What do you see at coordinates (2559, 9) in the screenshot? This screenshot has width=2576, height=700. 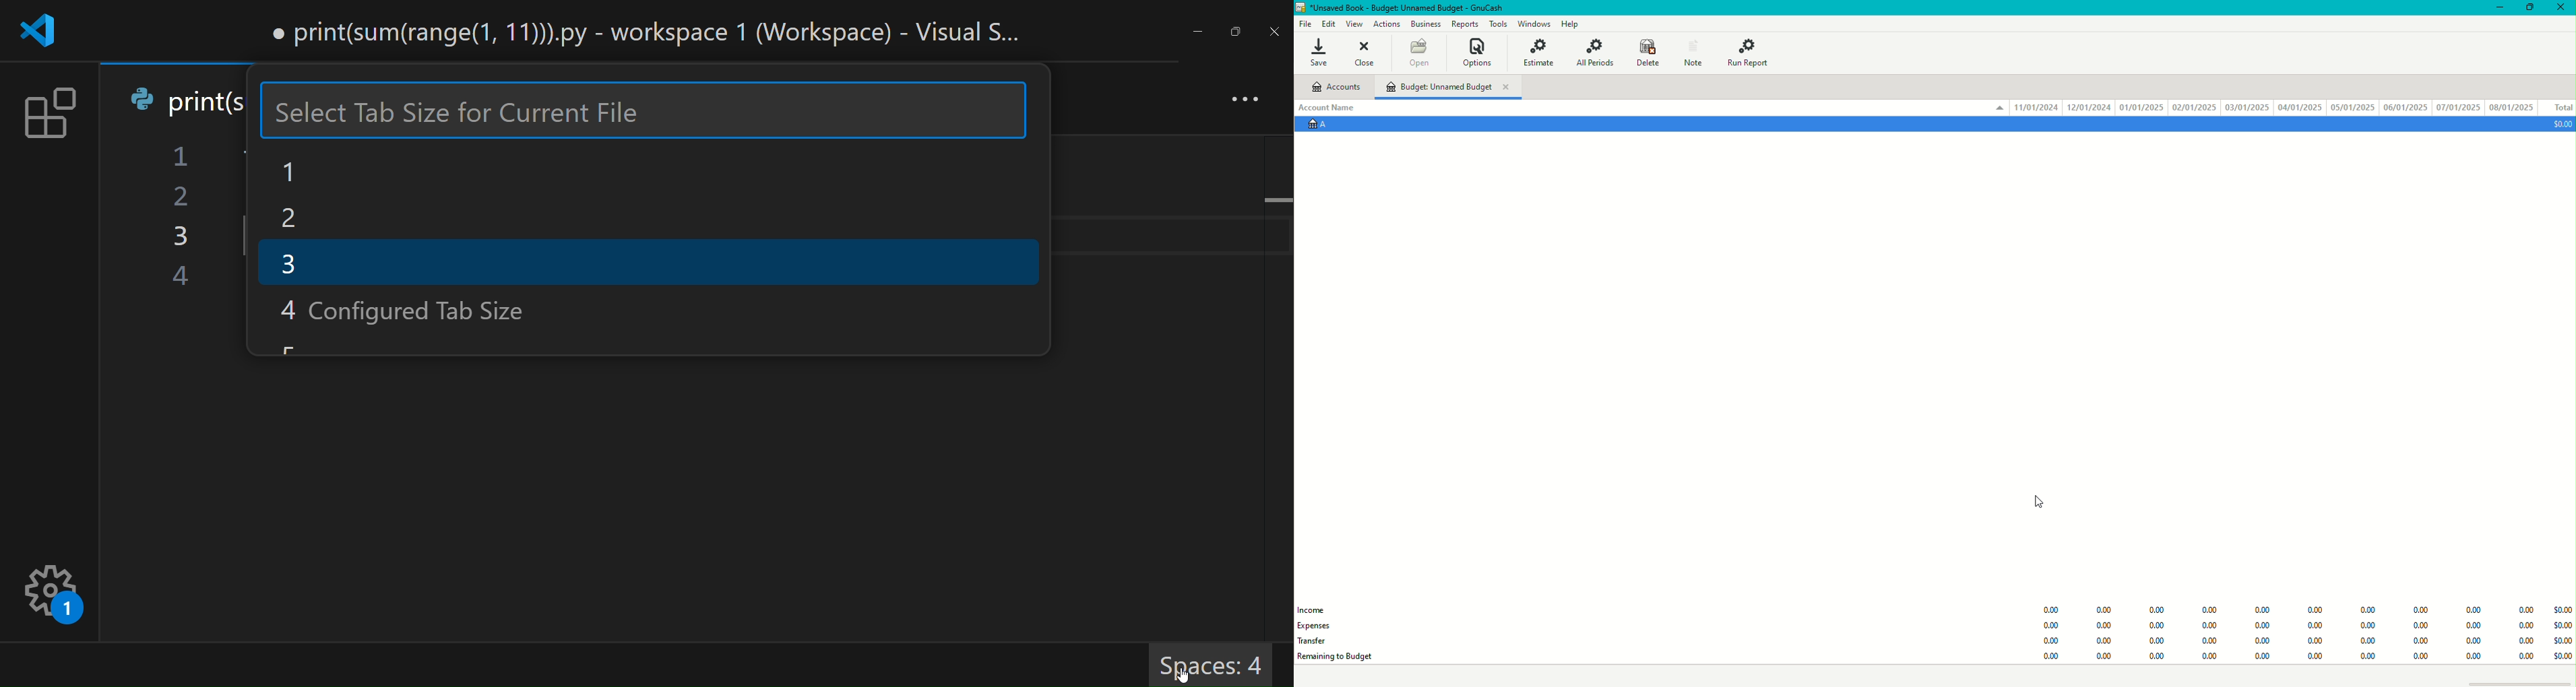 I see `Close` at bounding box center [2559, 9].